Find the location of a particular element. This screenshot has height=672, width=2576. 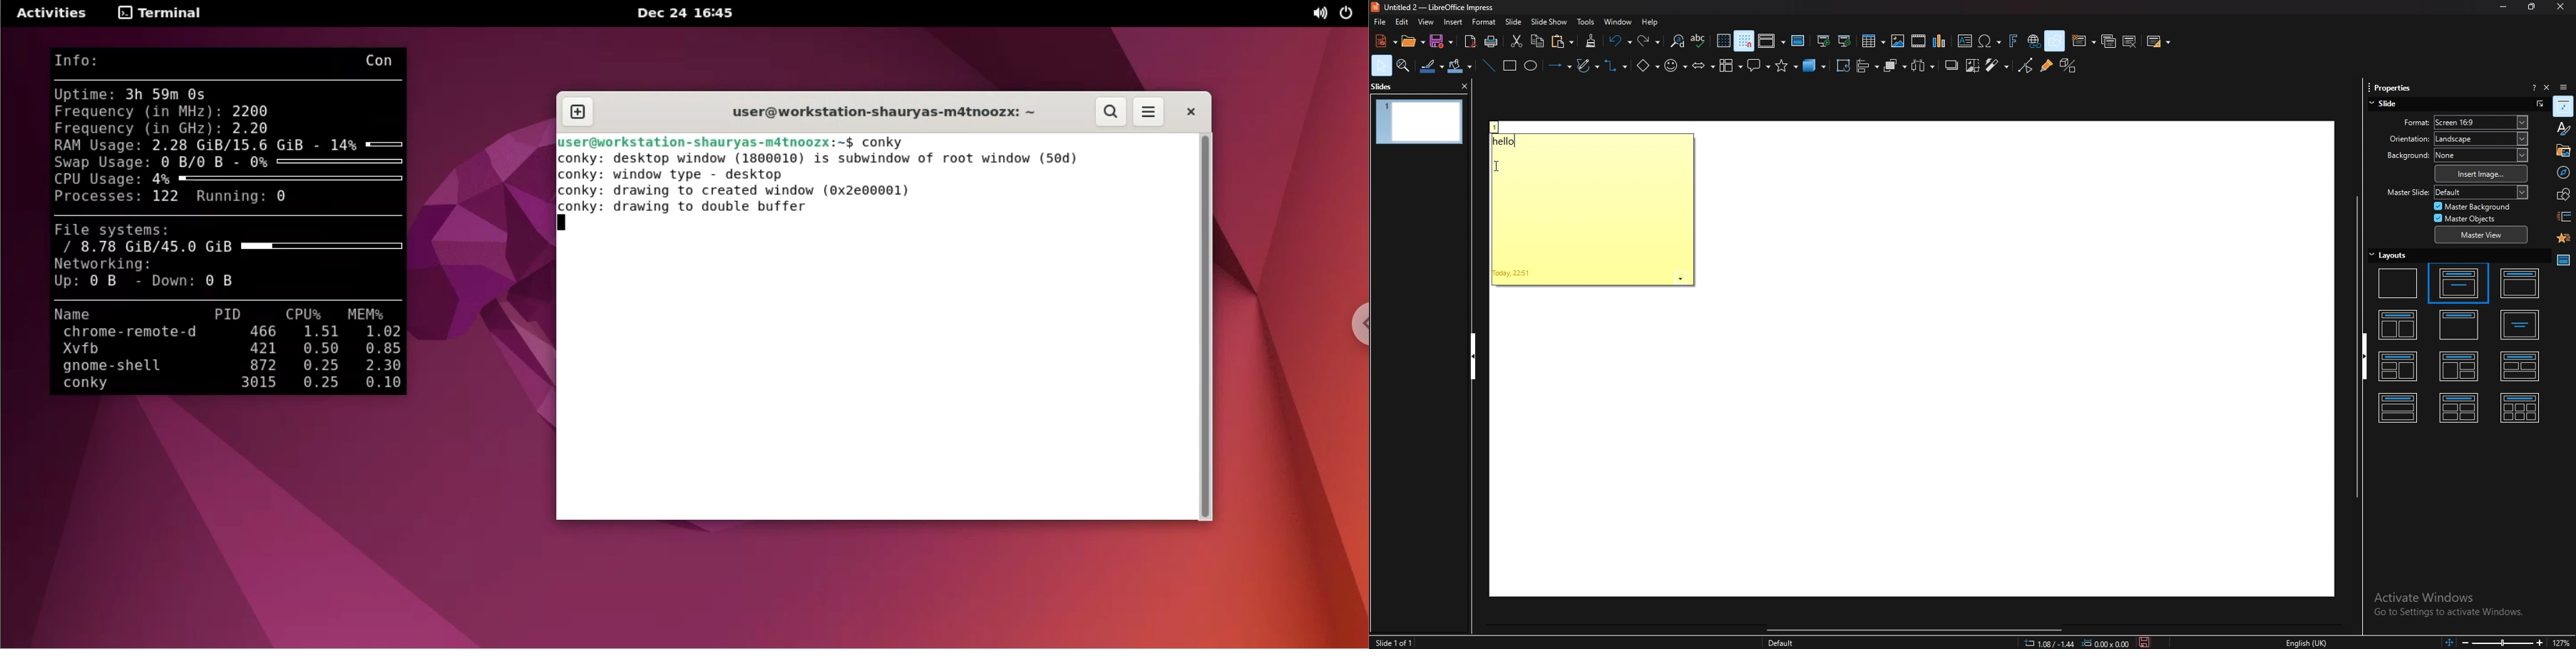

toggle extrusion is located at coordinates (2068, 66).